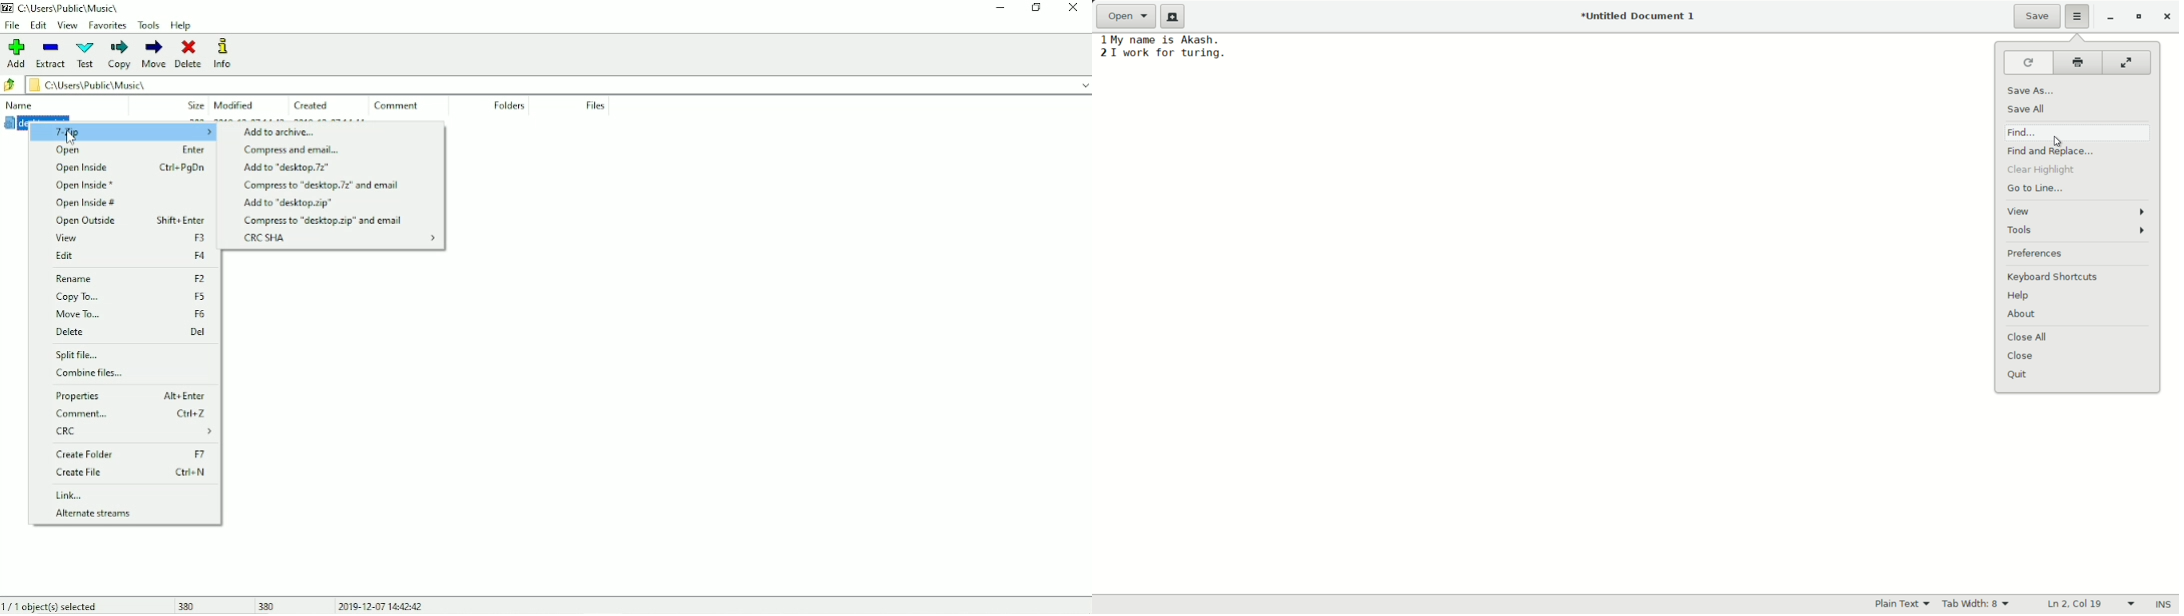 This screenshot has height=616, width=2184. I want to click on Compress to "desktop.7z" and email, so click(322, 186).